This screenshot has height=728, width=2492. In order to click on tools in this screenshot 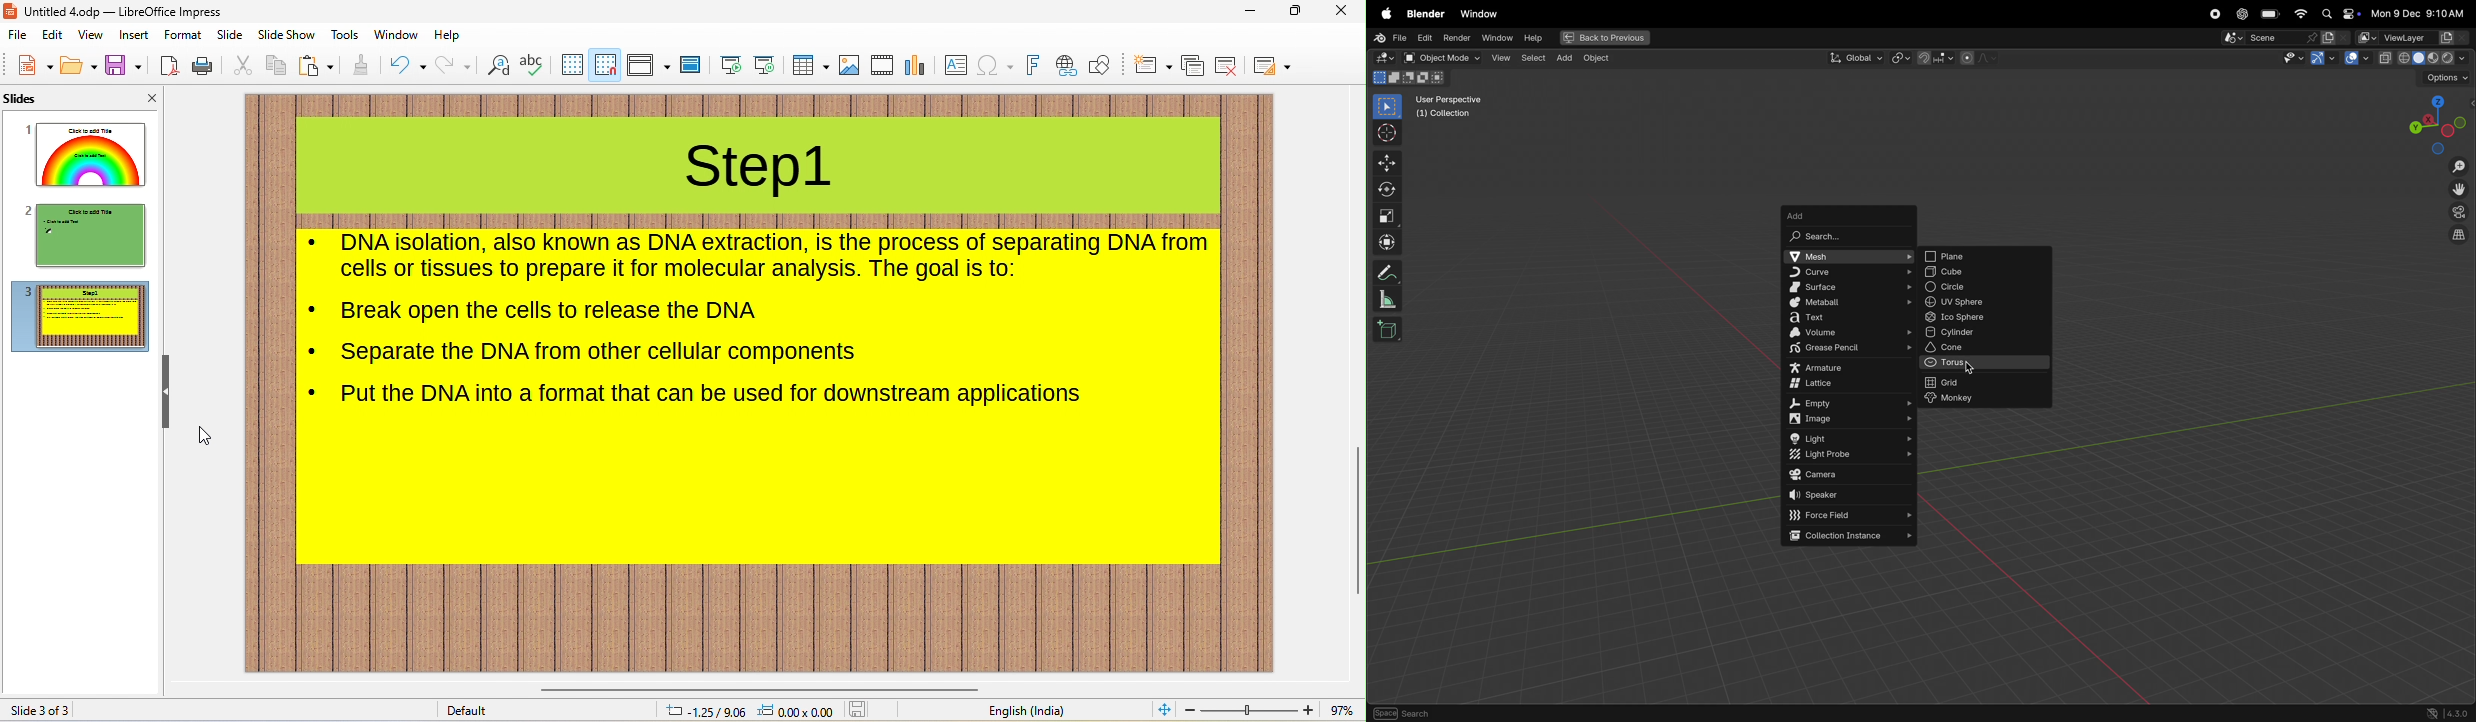, I will do `click(345, 34)`.